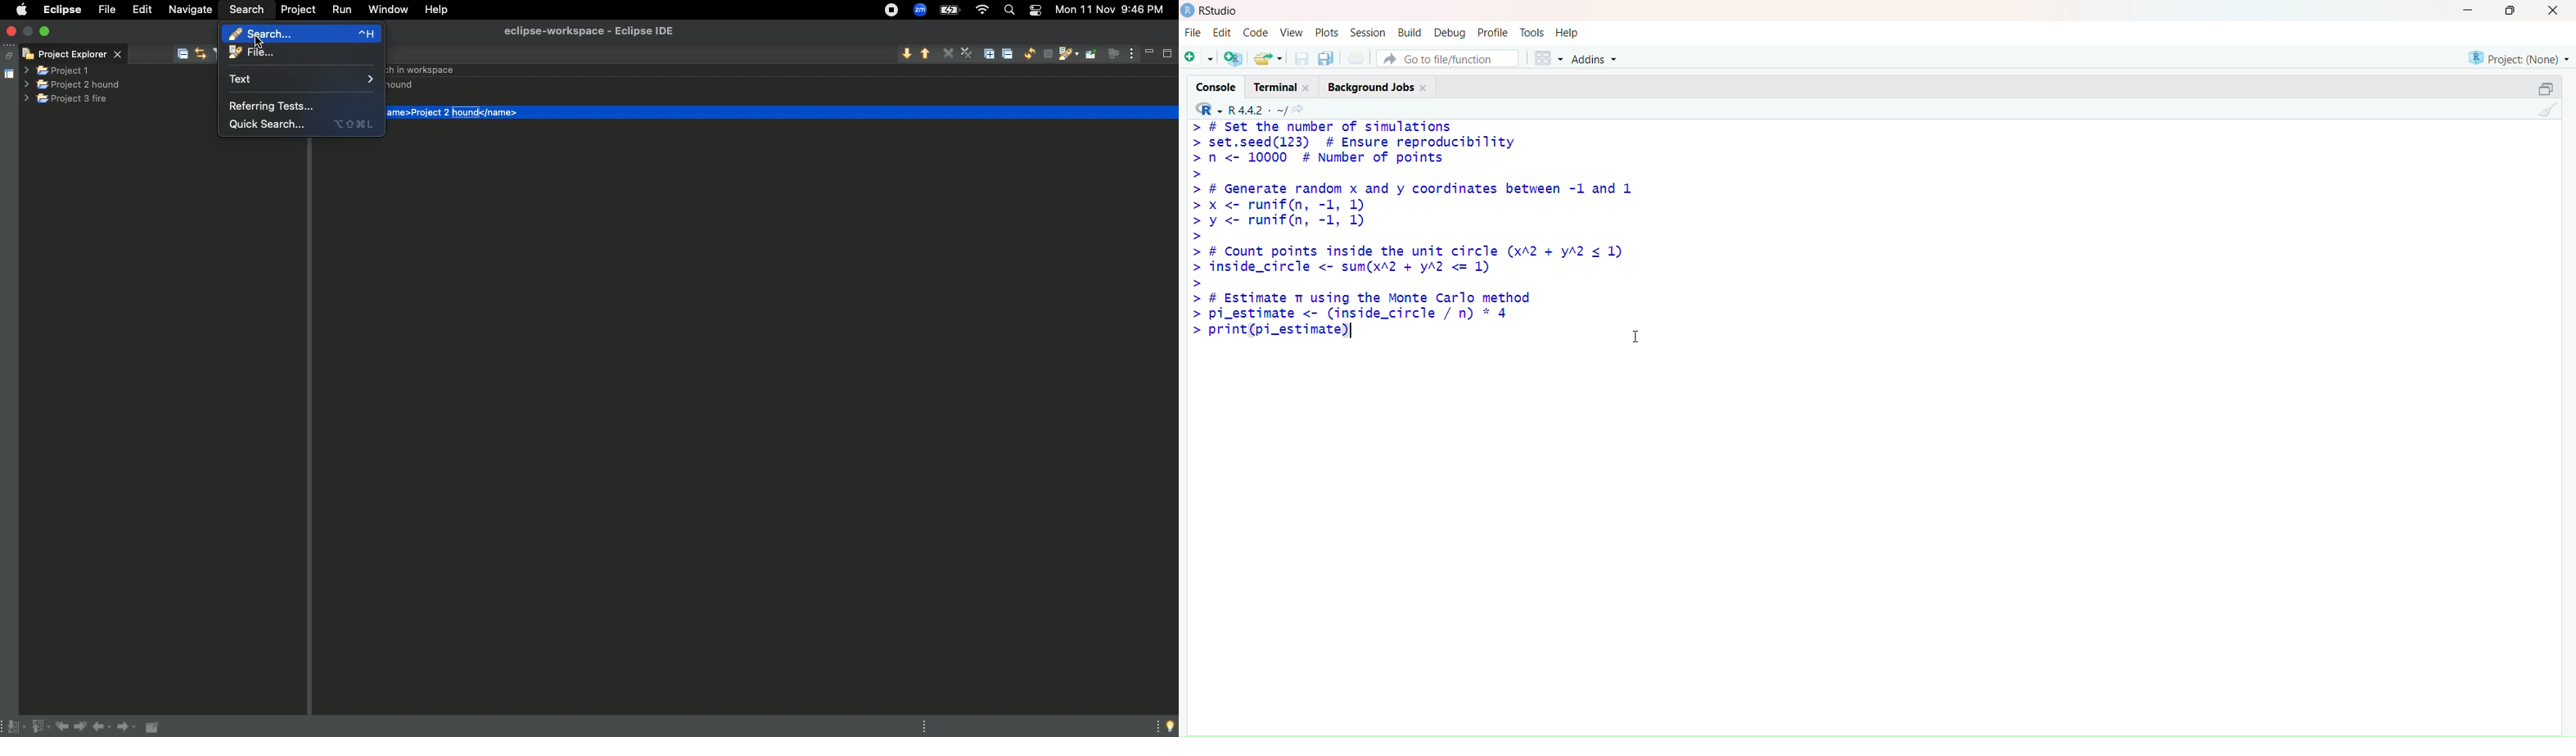 The image size is (2576, 756). Describe the element at coordinates (2514, 58) in the screenshot. I see `Project (Note)` at that location.